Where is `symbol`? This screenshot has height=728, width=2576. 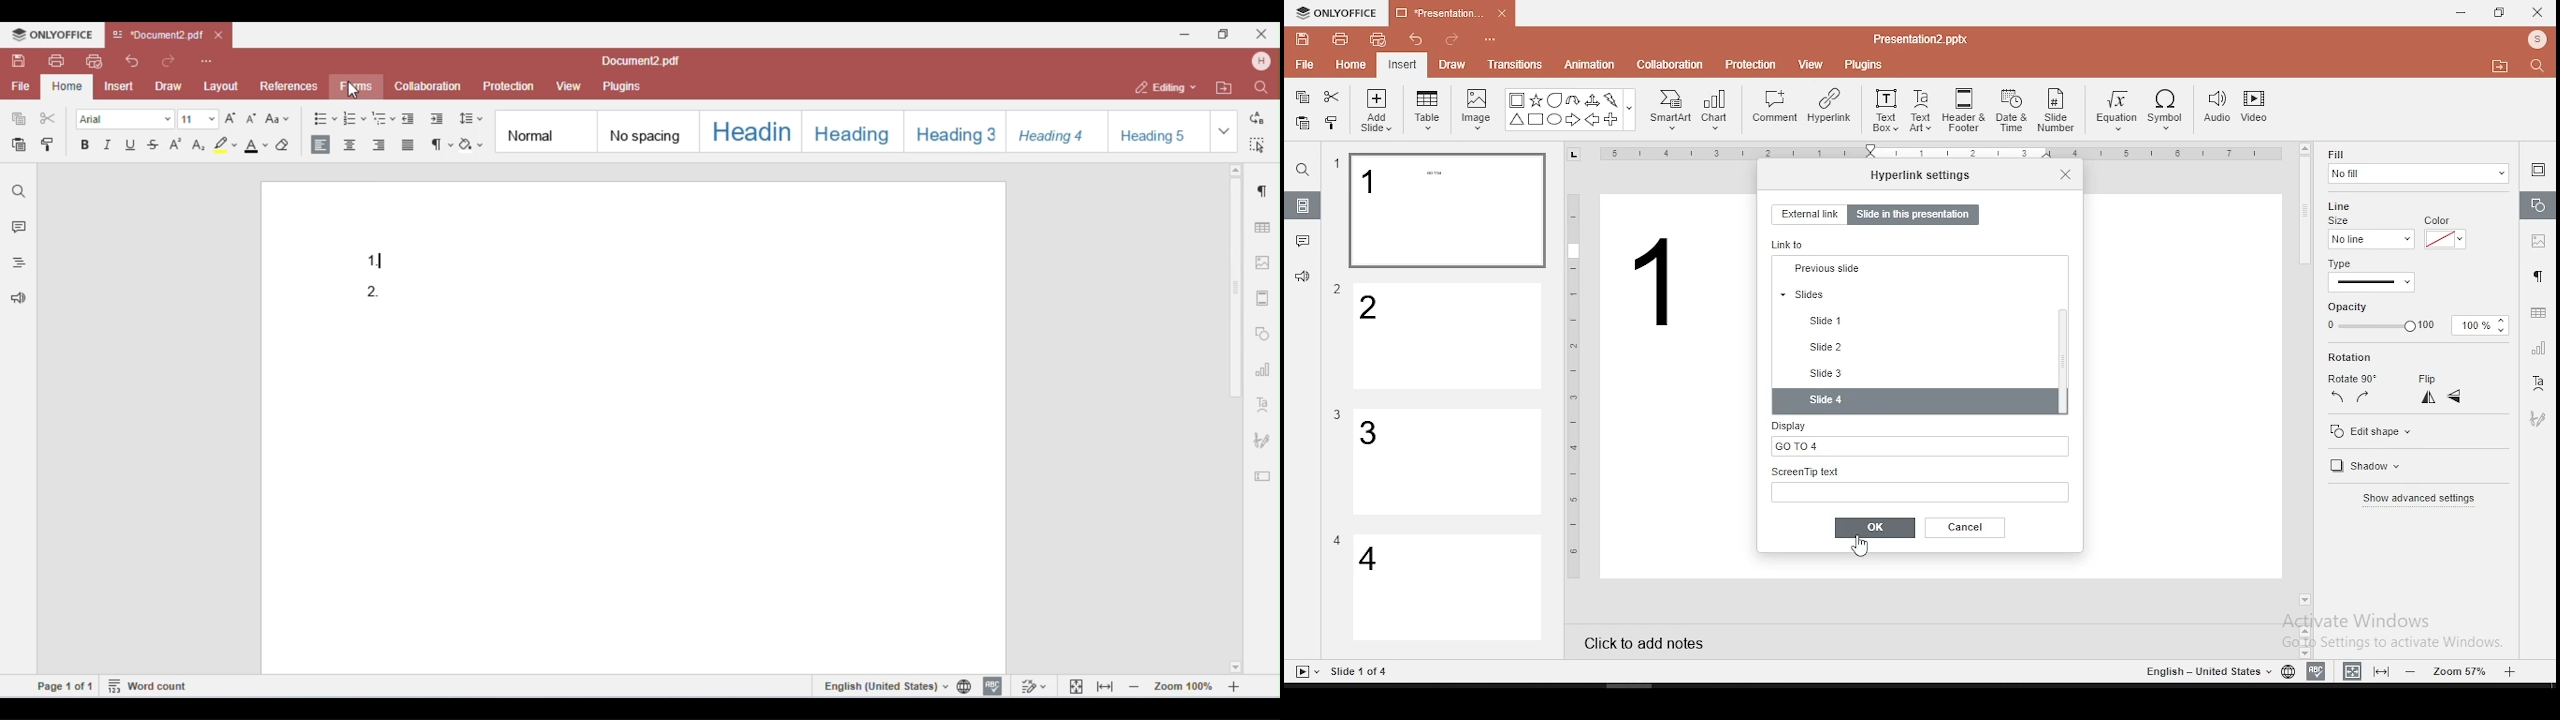 symbol is located at coordinates (2169, 111).